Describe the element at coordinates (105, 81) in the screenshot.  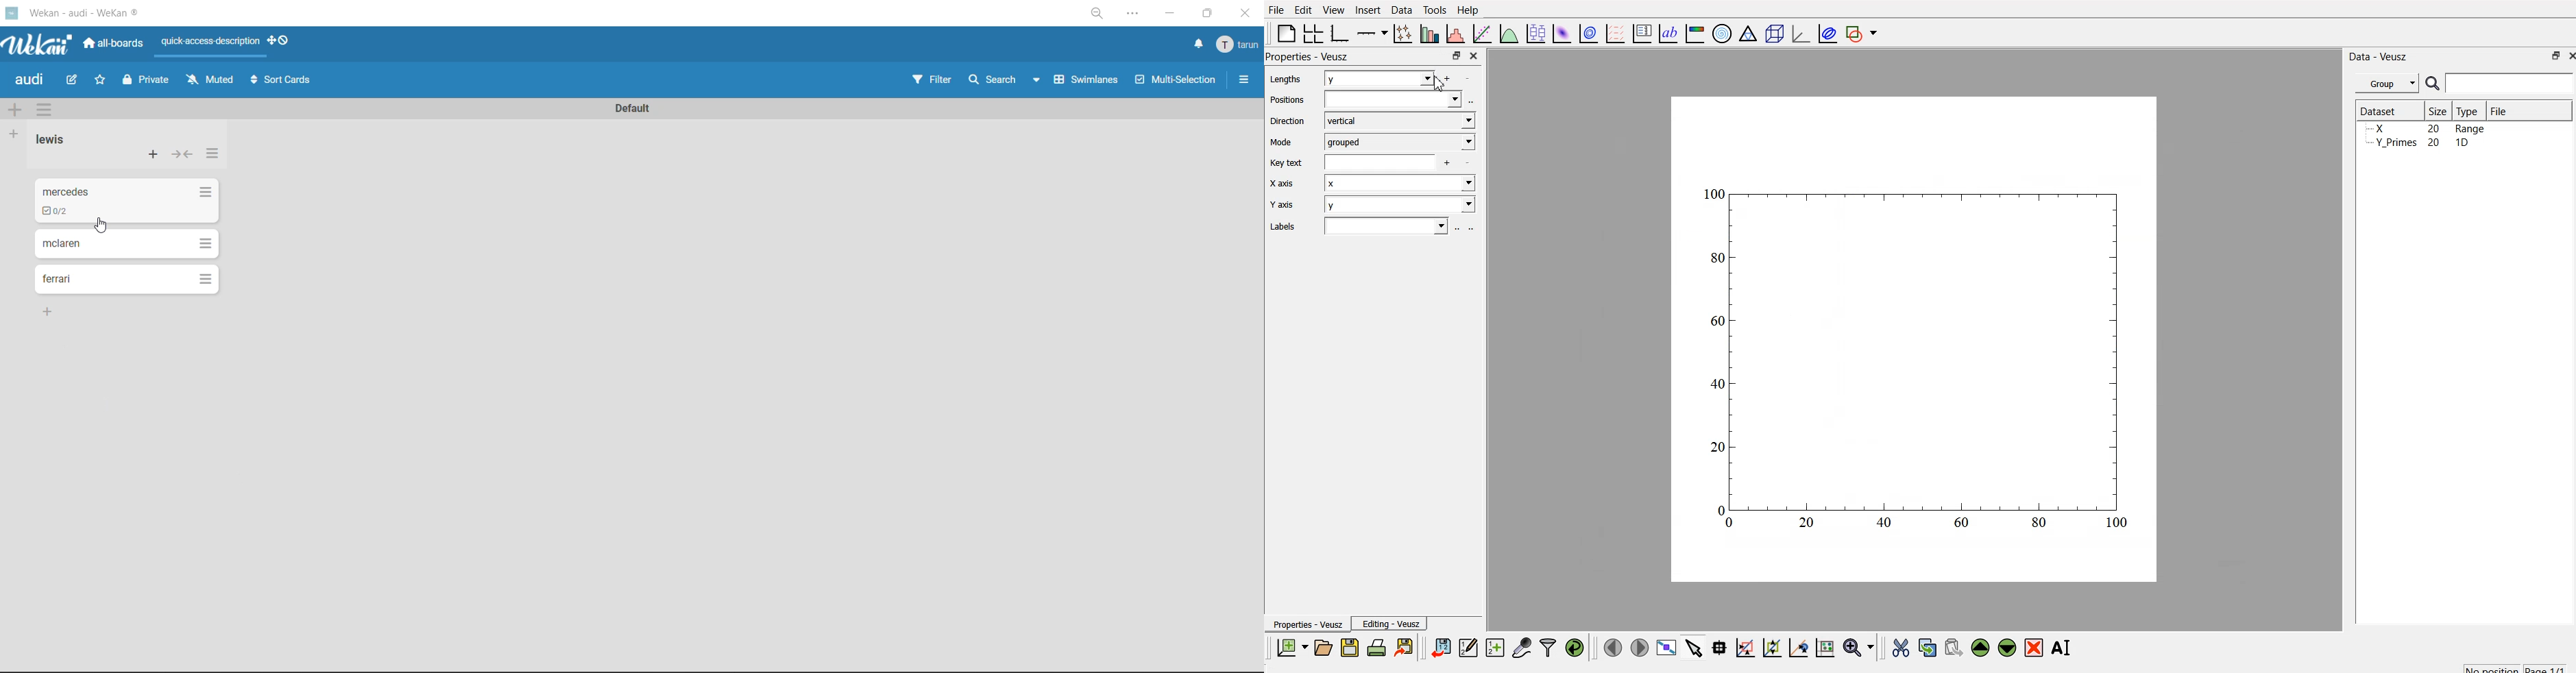
I see `star` at that location.